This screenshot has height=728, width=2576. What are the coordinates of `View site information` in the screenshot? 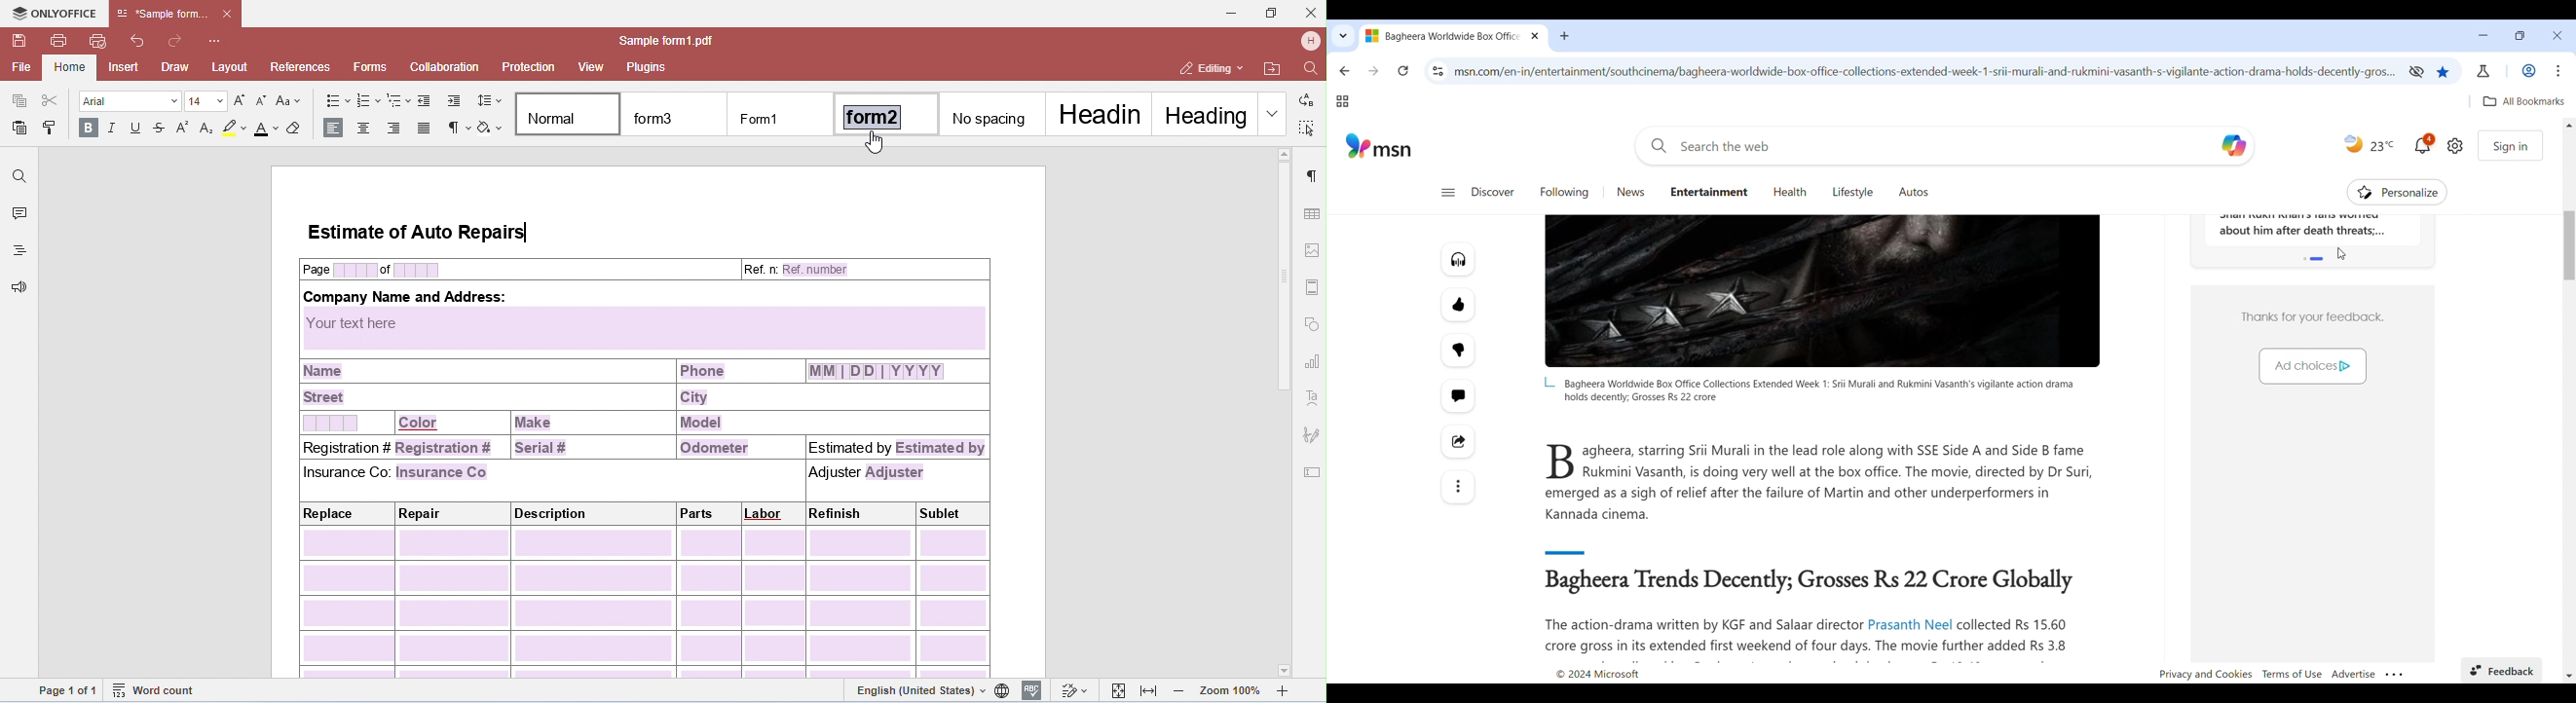 It's located at (1438, 71).